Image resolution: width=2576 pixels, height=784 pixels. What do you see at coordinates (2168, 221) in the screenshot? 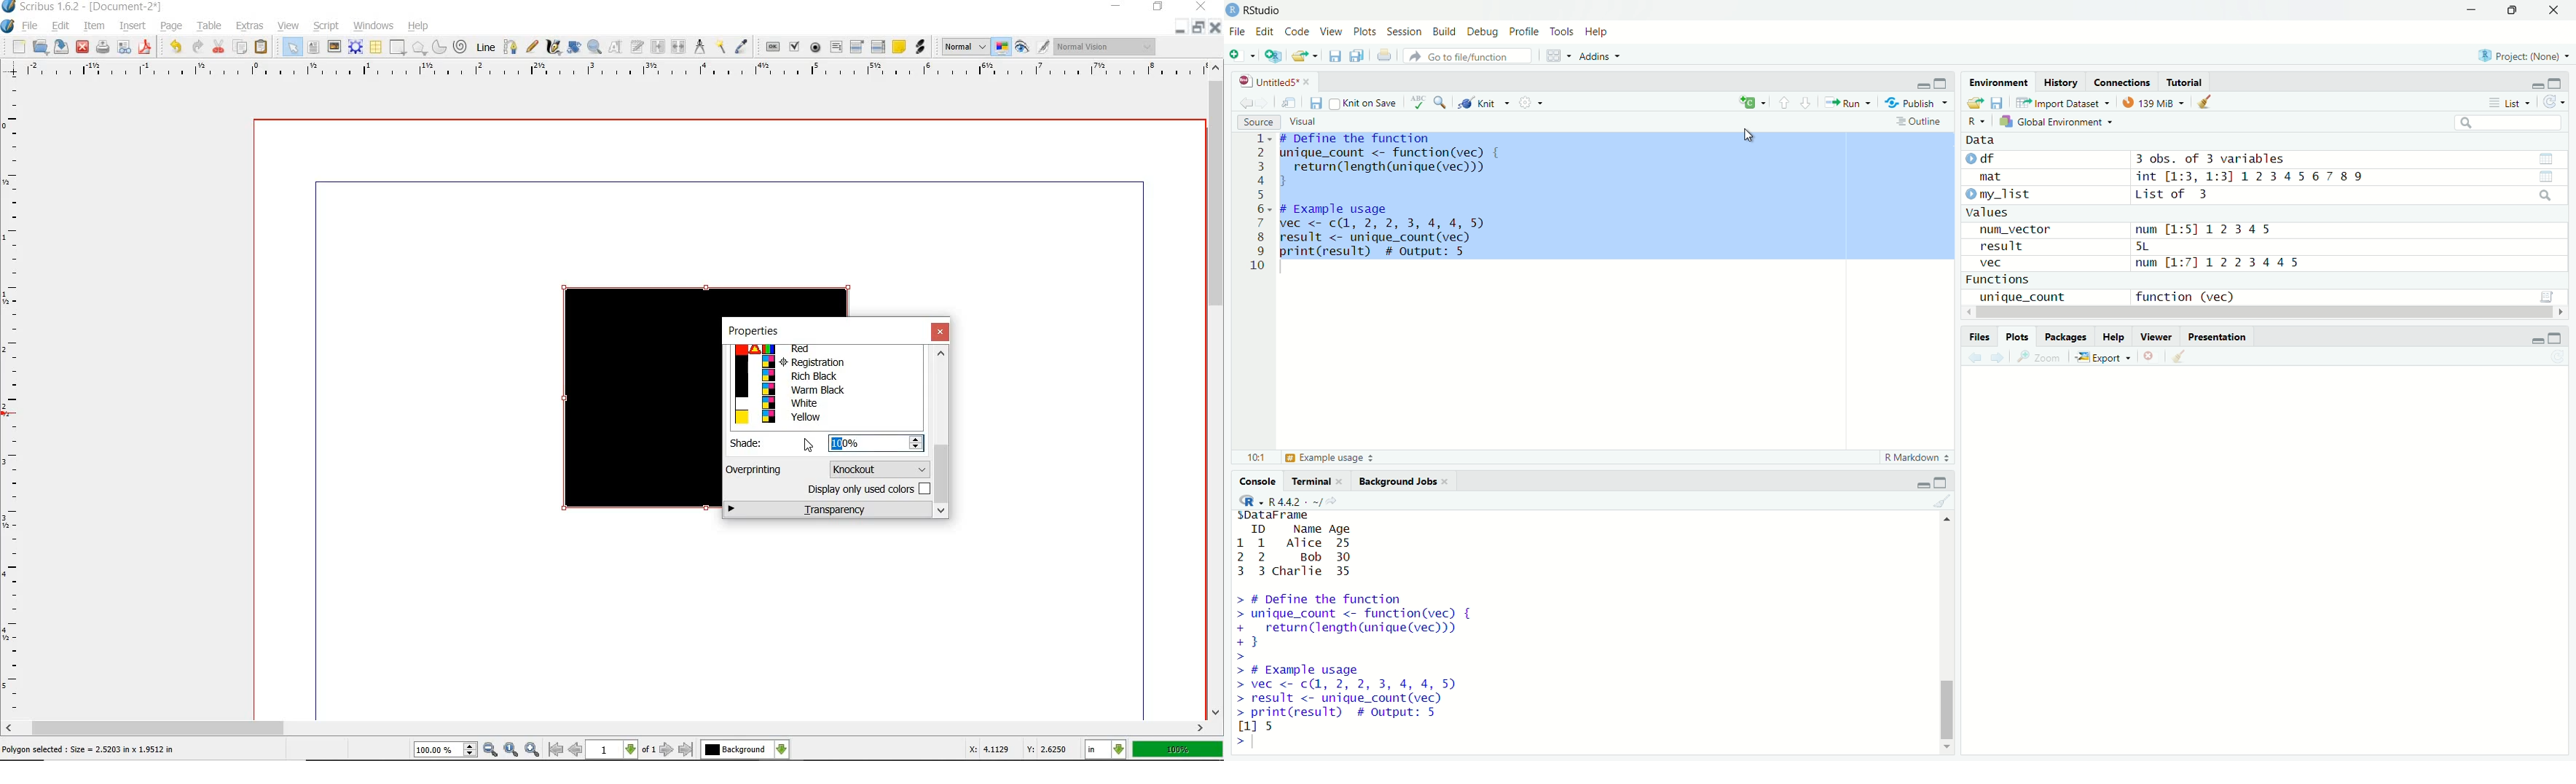
I see `Data
O df 3 obs. of 3 variables

mat int [1:3, 1:31 123456789
Omy_list List of 3
values

num_vector num [1:5] 12345

result SL

vec num [1:7] 1223445
Functions

unique_count function (vec)` at bounding box center [2168, 221].